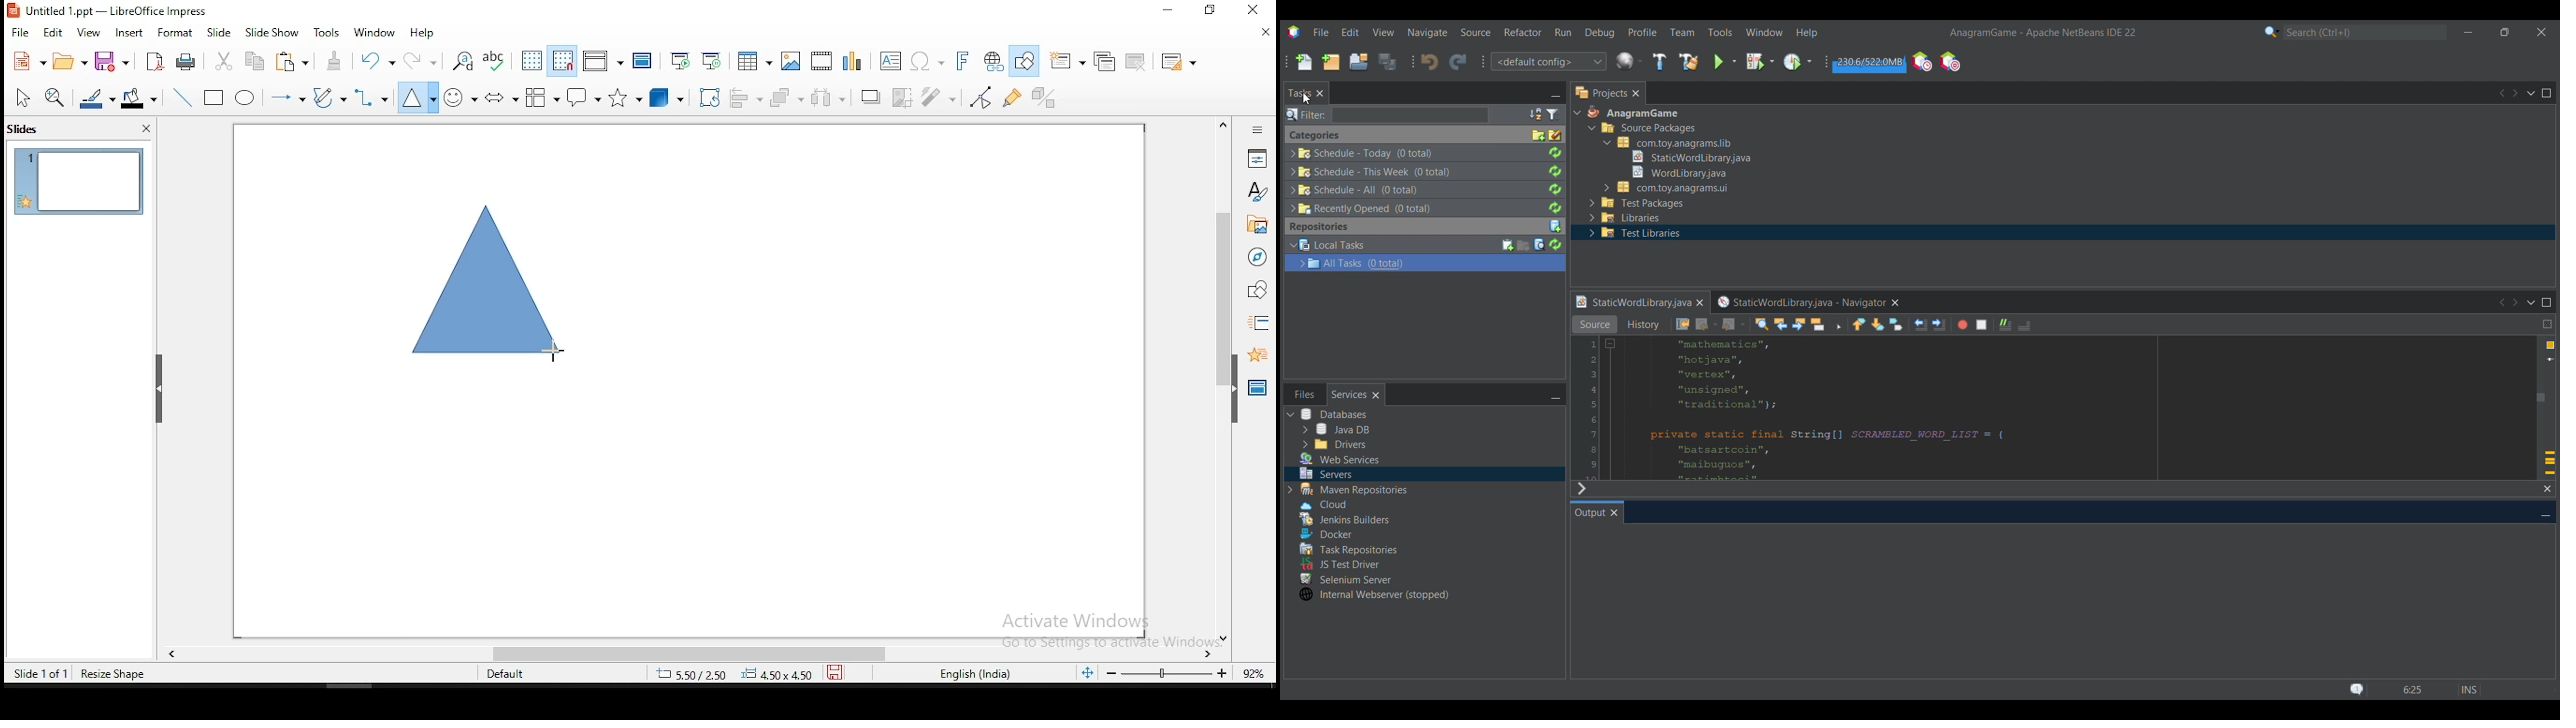  What do you see at coordinates (1555, 181) in the screenshot?
I see `Refresh respective task` at bounding box center [1555, 181].